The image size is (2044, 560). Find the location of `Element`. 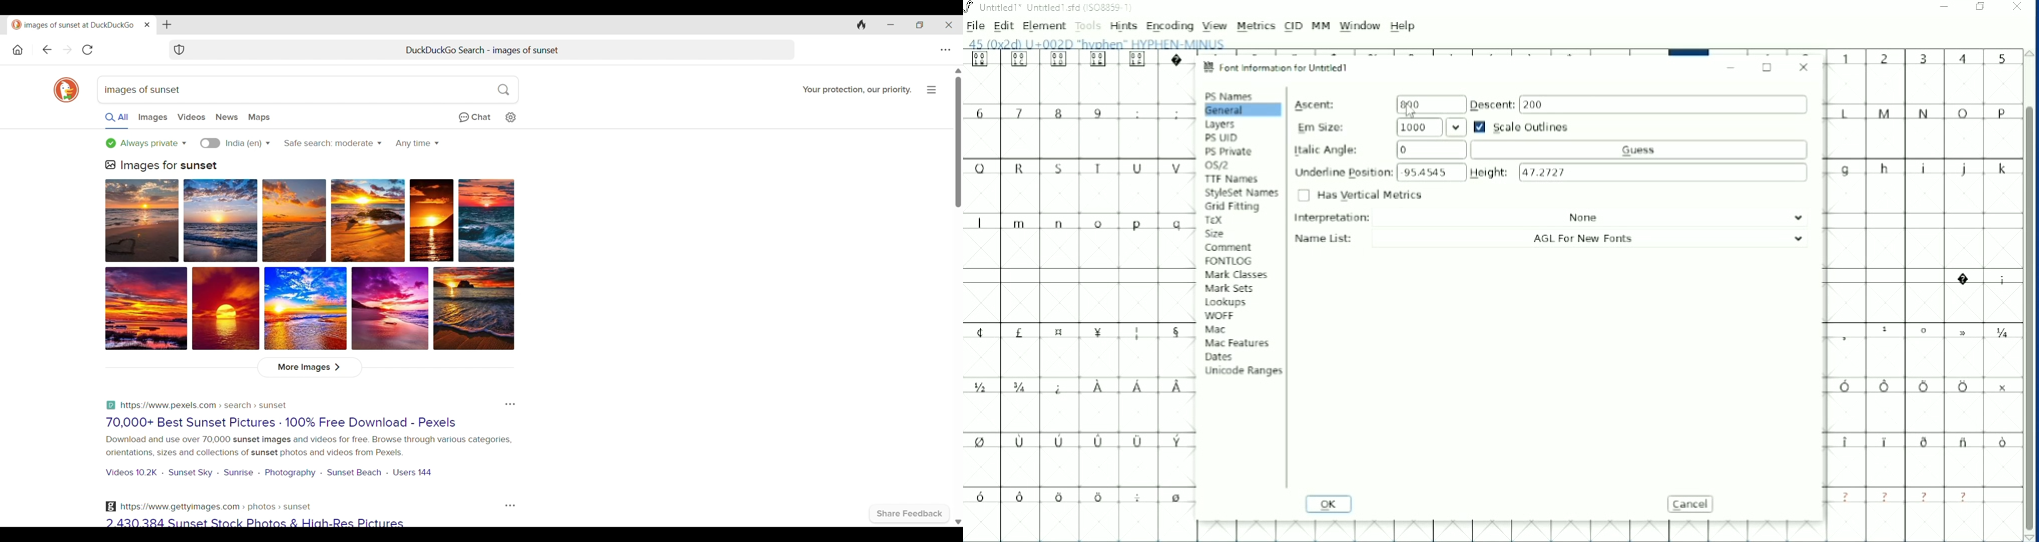

Element is located at coordinates (1044, 26).